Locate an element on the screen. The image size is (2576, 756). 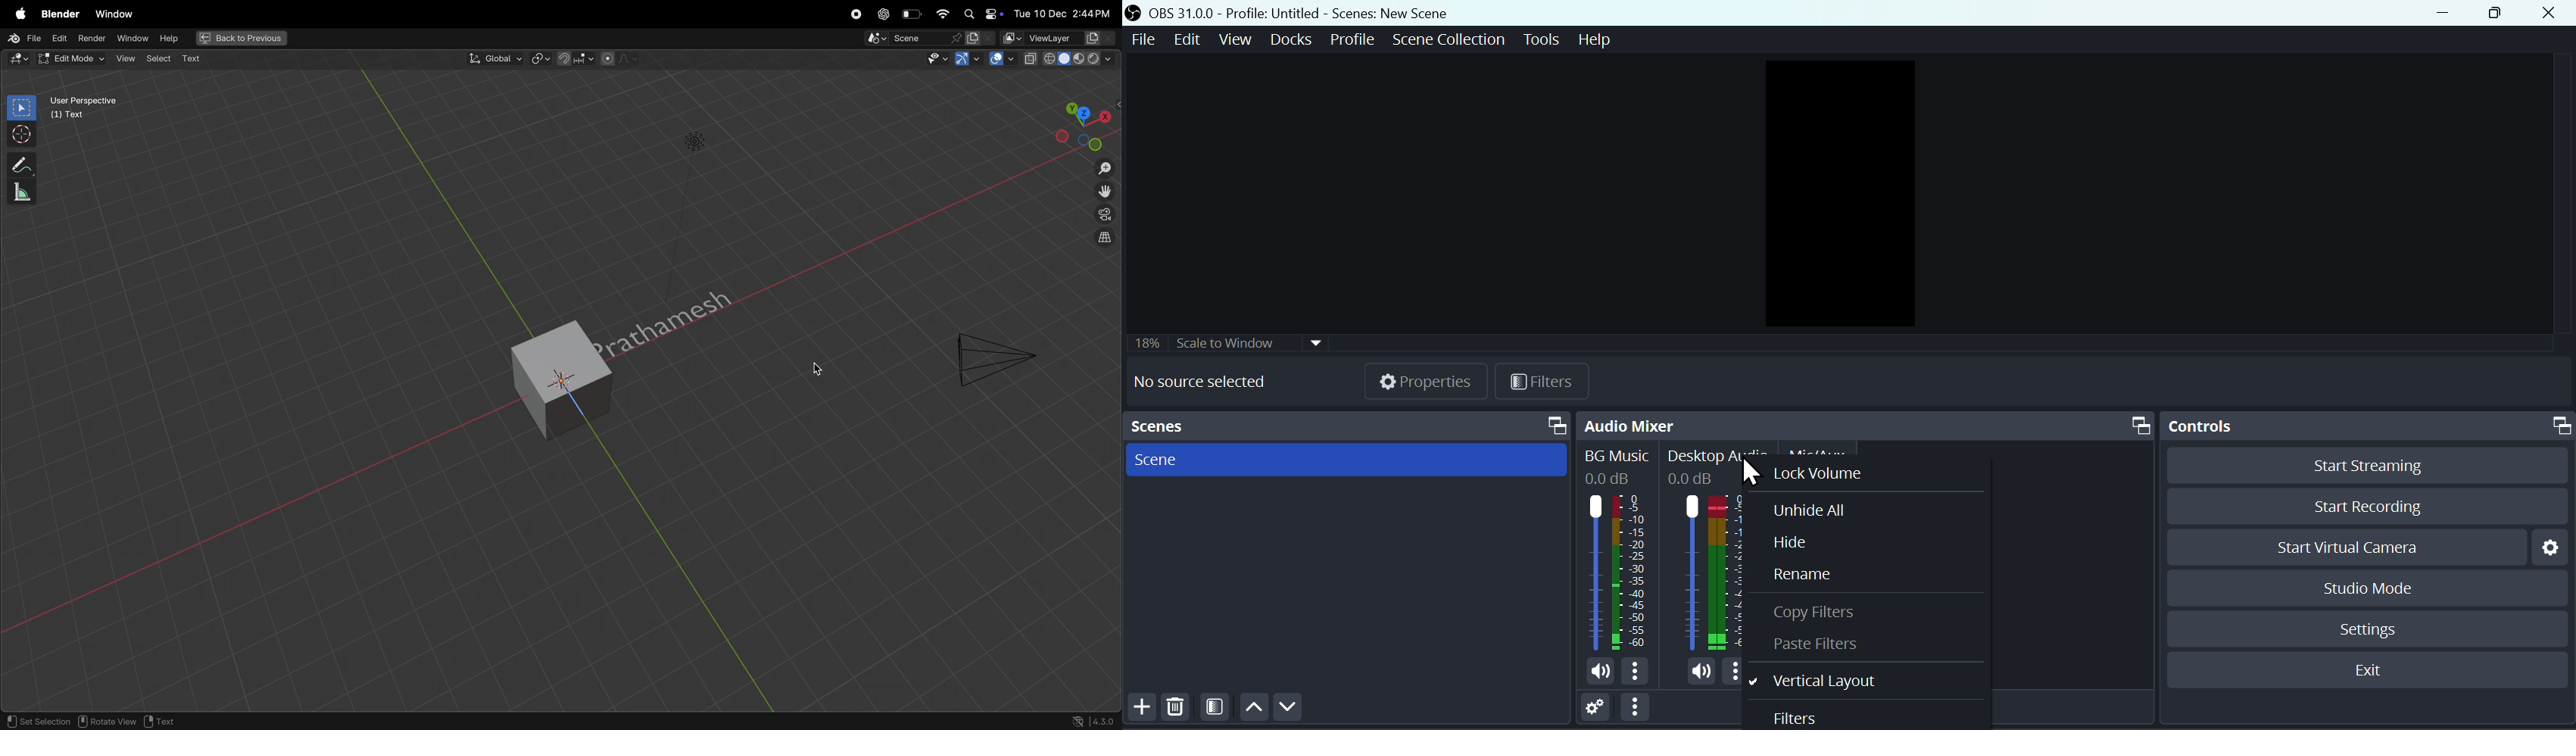
Start recording is located at coordinates (2358, 507).